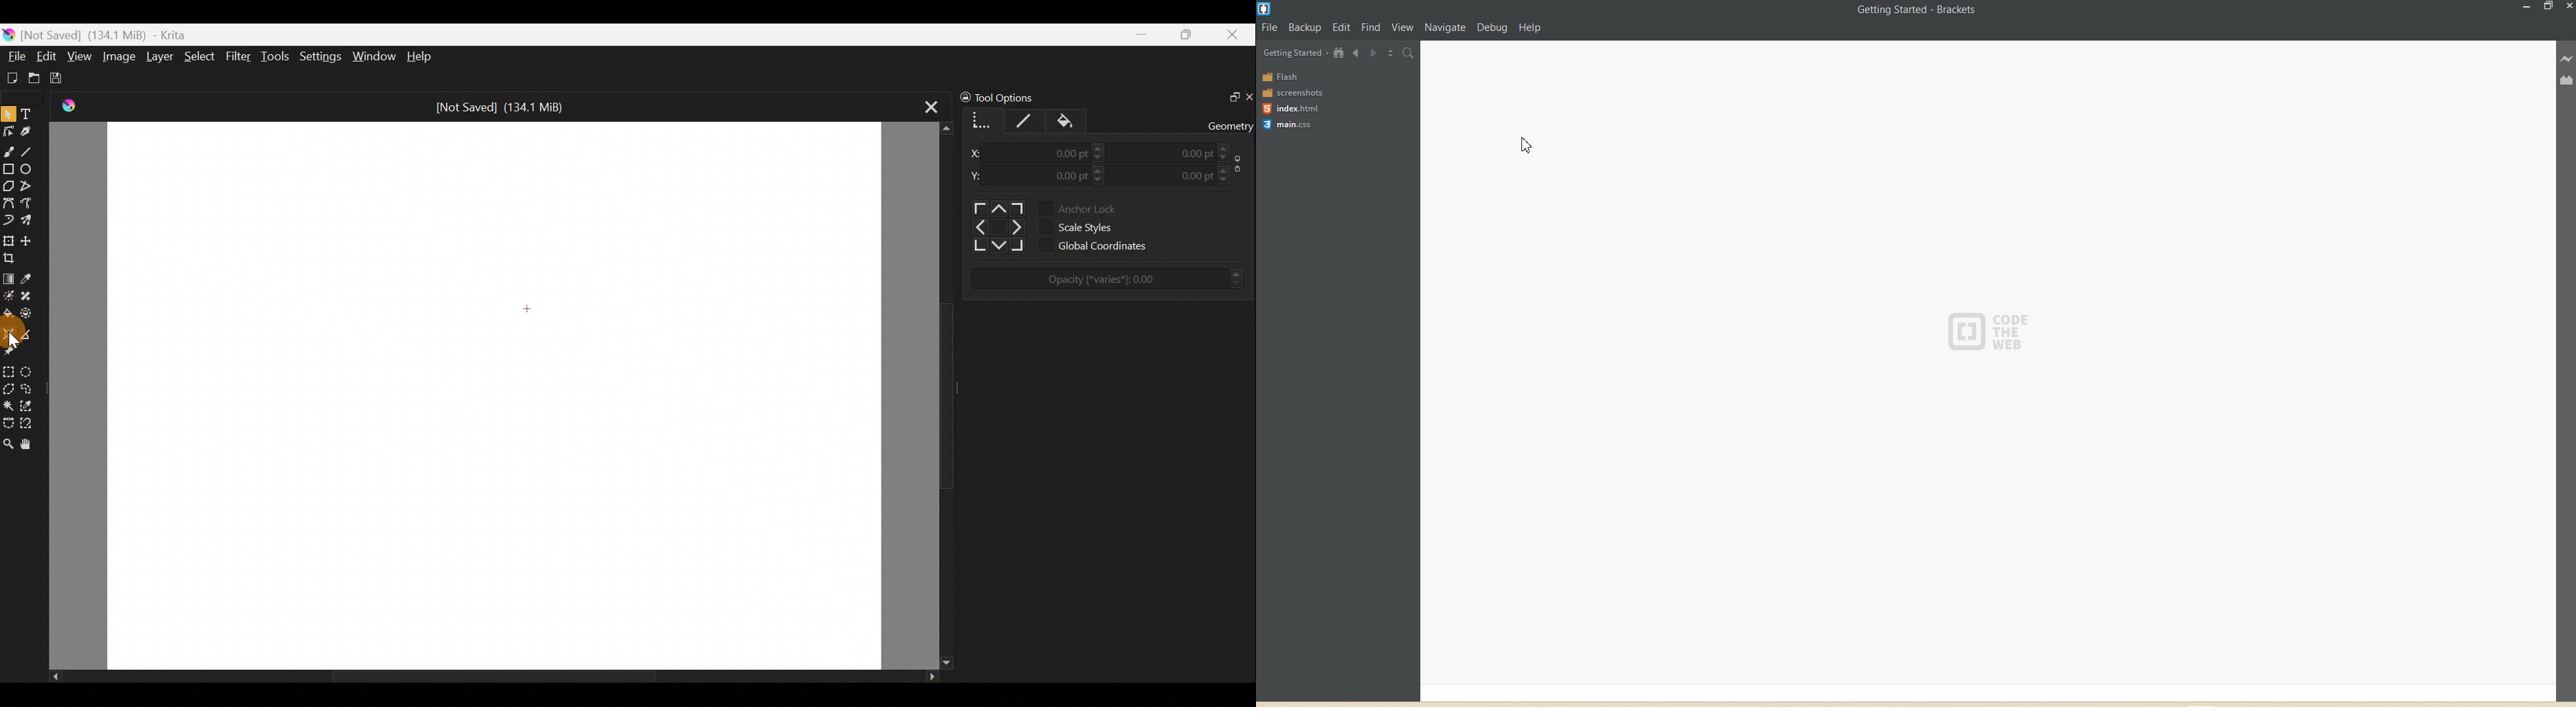 The image size is (2576, 728). What do you see at coordinates (1290, 124) in the screenshot?
I see `main.css` at bounding box center [1290, 124].